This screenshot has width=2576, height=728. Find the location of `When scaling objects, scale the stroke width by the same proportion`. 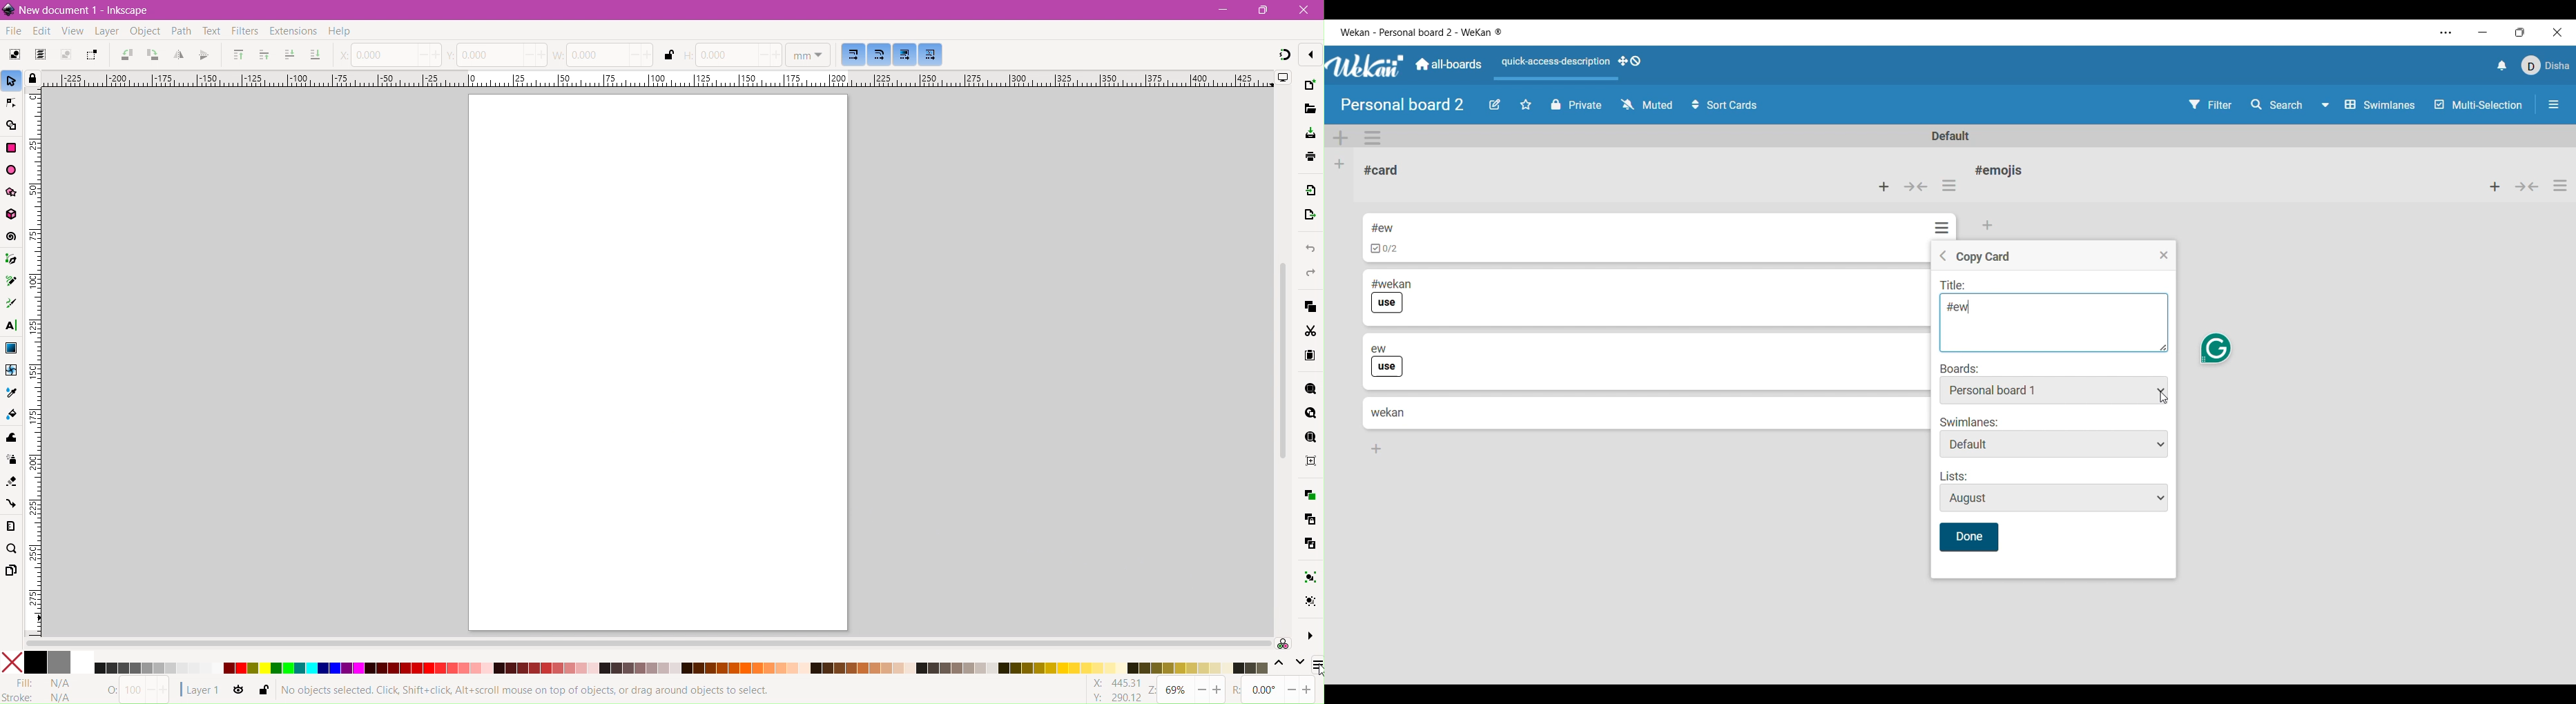

When scaling objects, scale the stroke width by the same proportion is located at coordinates (854, 54).